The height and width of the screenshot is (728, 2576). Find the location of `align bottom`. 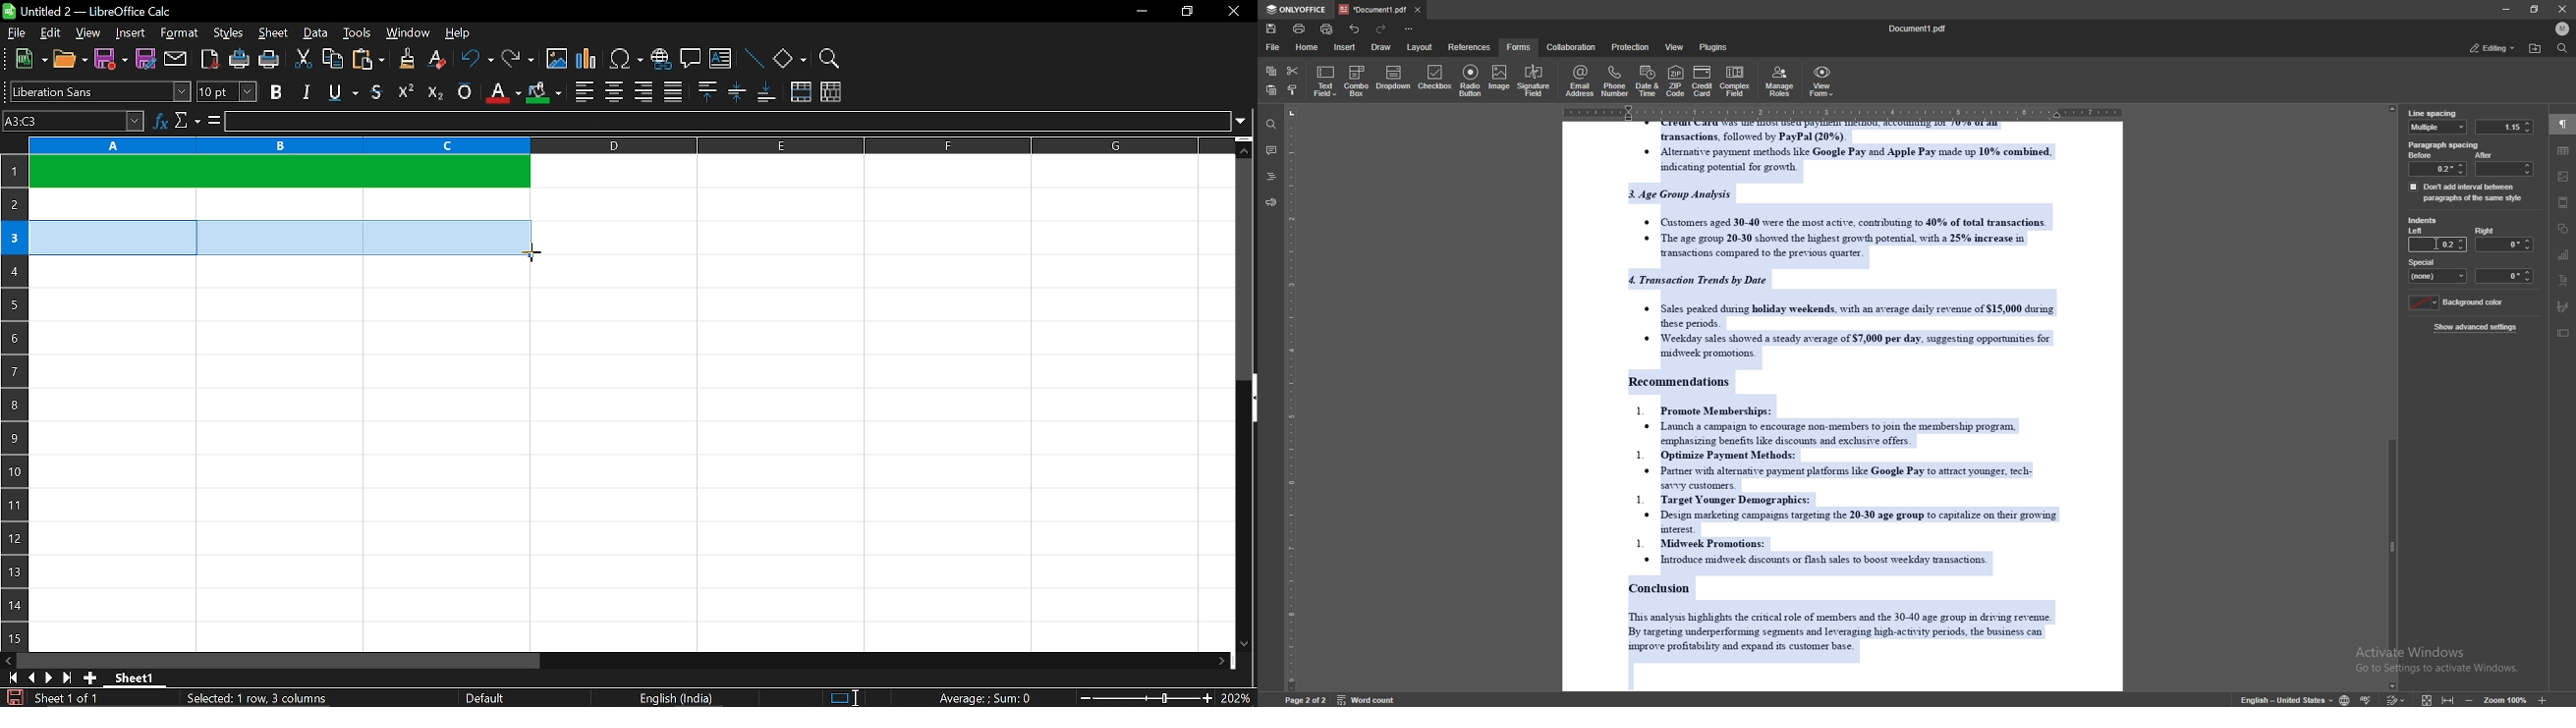

align bottom is located at coordinates (765, 93).